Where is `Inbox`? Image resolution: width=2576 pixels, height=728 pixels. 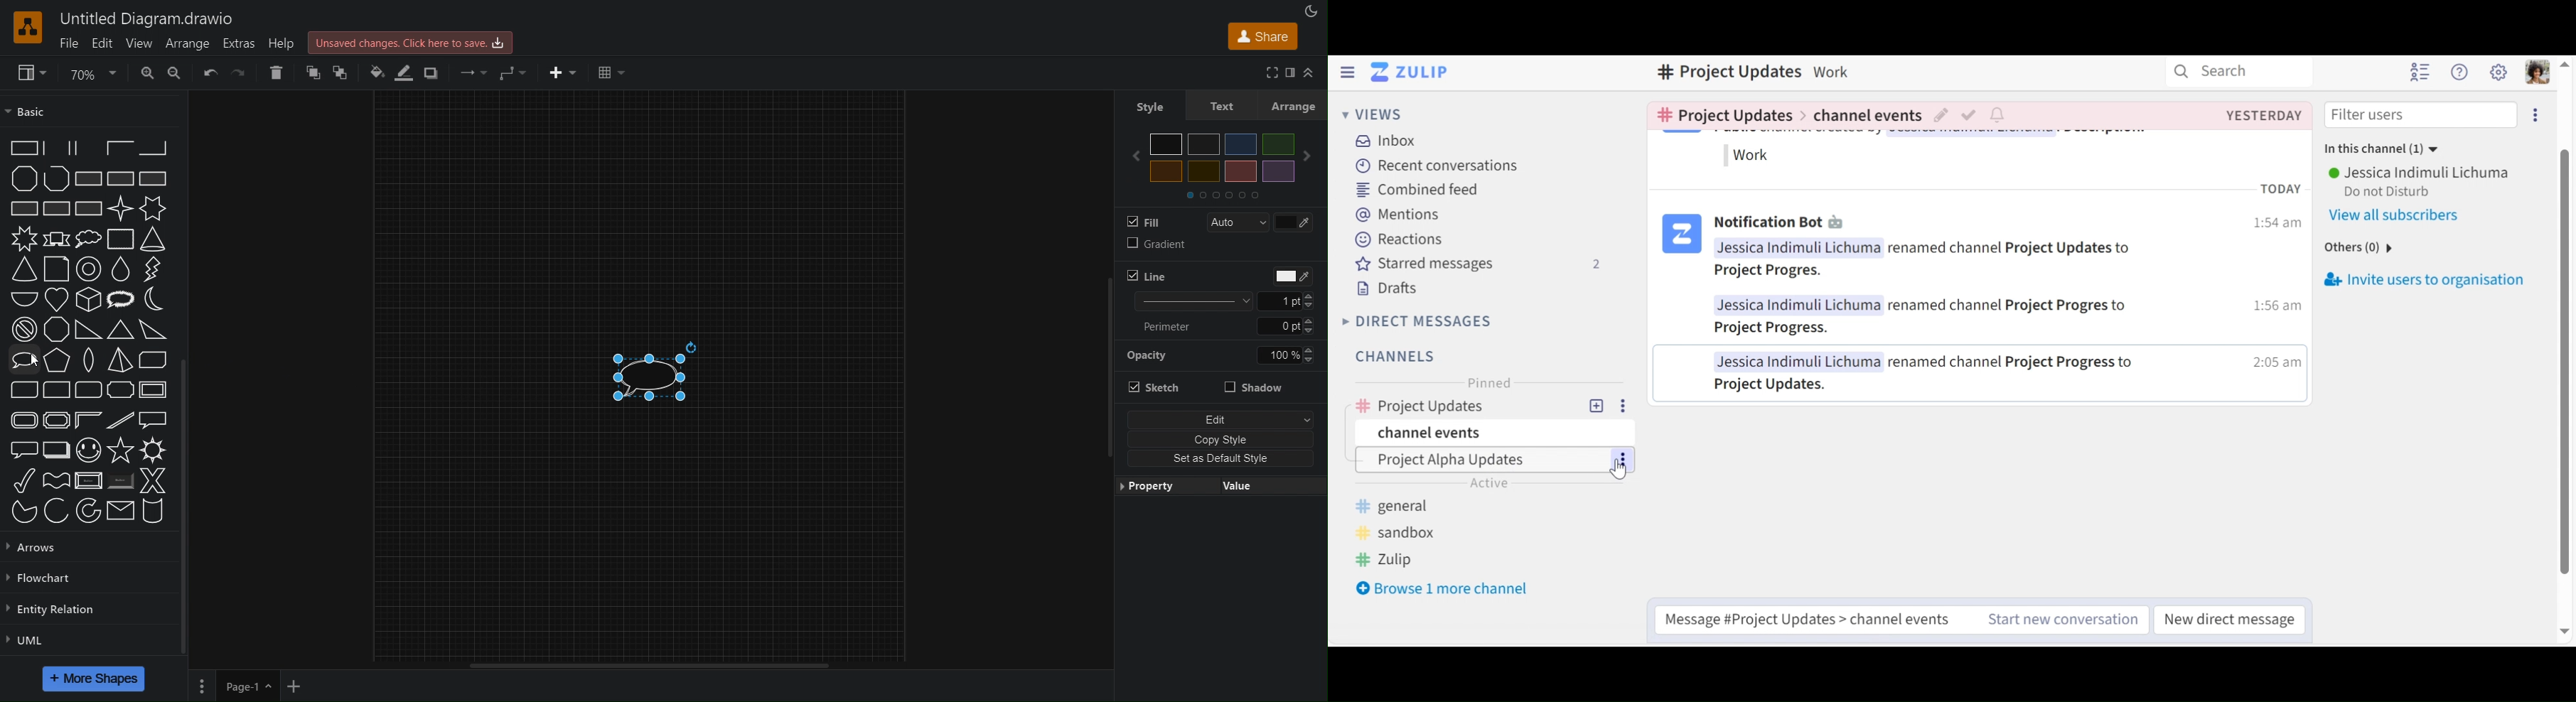
Inbox is located at coordinates (1384, 142).